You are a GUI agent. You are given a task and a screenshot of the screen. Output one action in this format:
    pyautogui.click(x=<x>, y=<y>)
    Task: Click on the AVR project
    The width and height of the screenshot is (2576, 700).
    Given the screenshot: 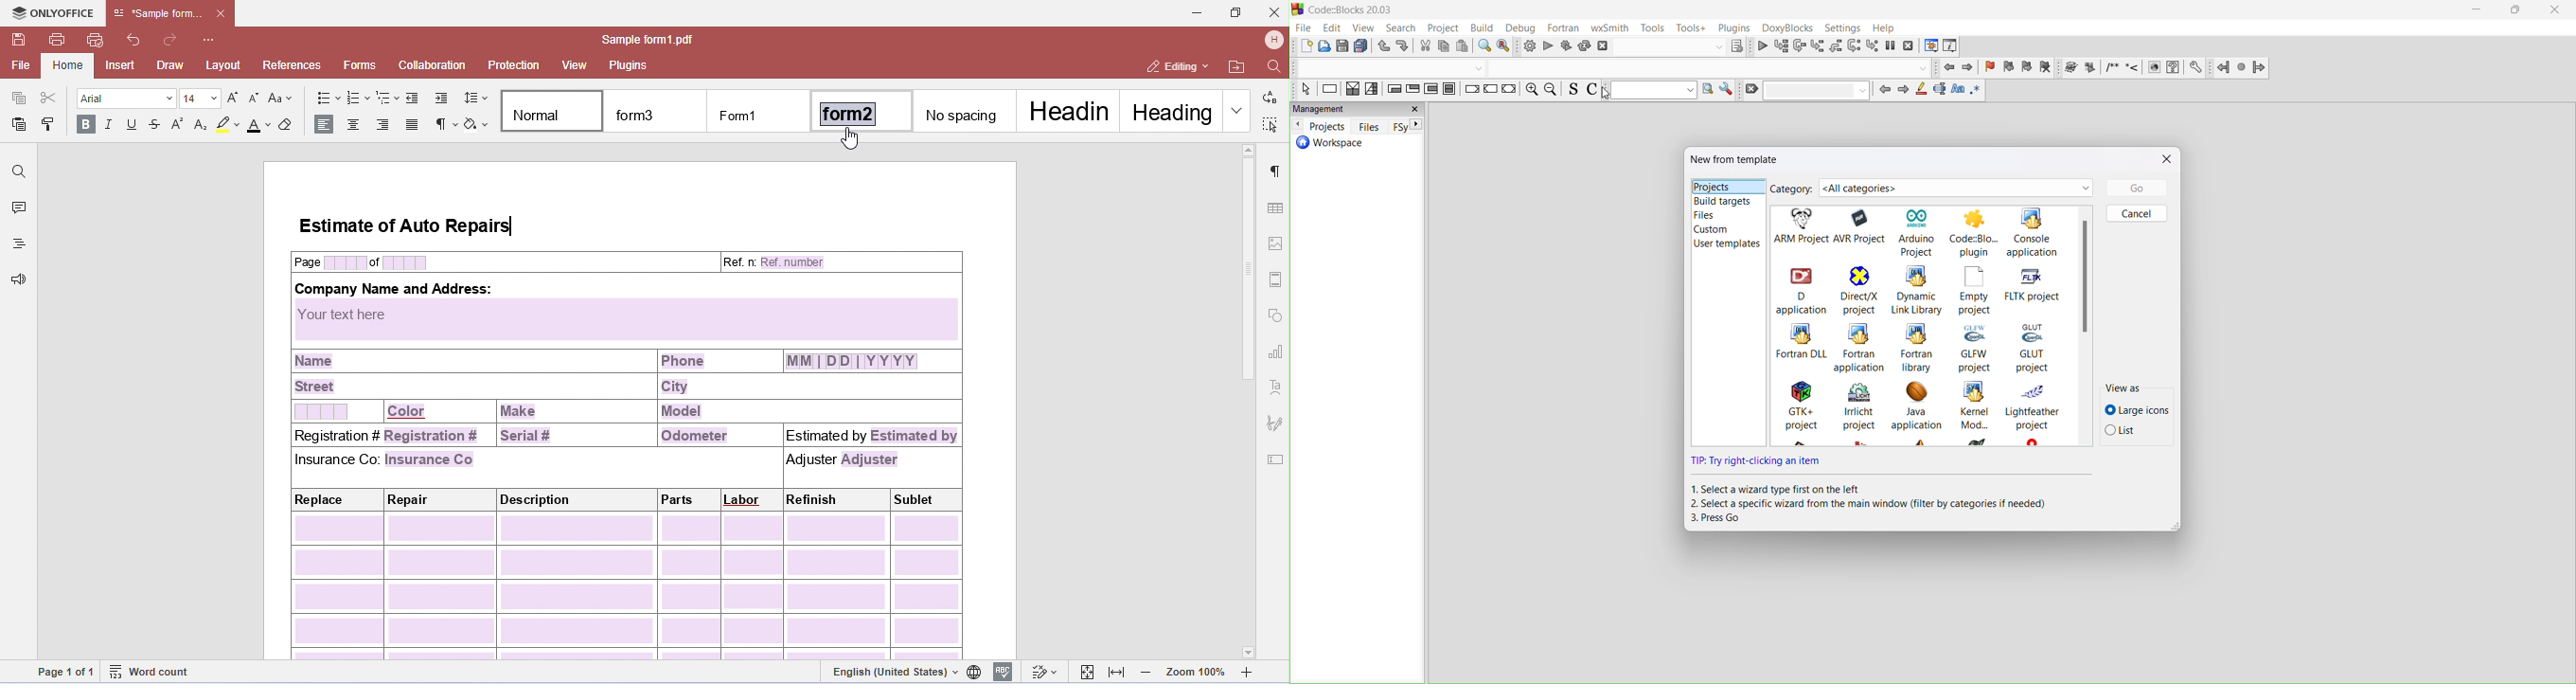 What is the action you would take?
    pyautogui.click(x=1863, y=227)
    